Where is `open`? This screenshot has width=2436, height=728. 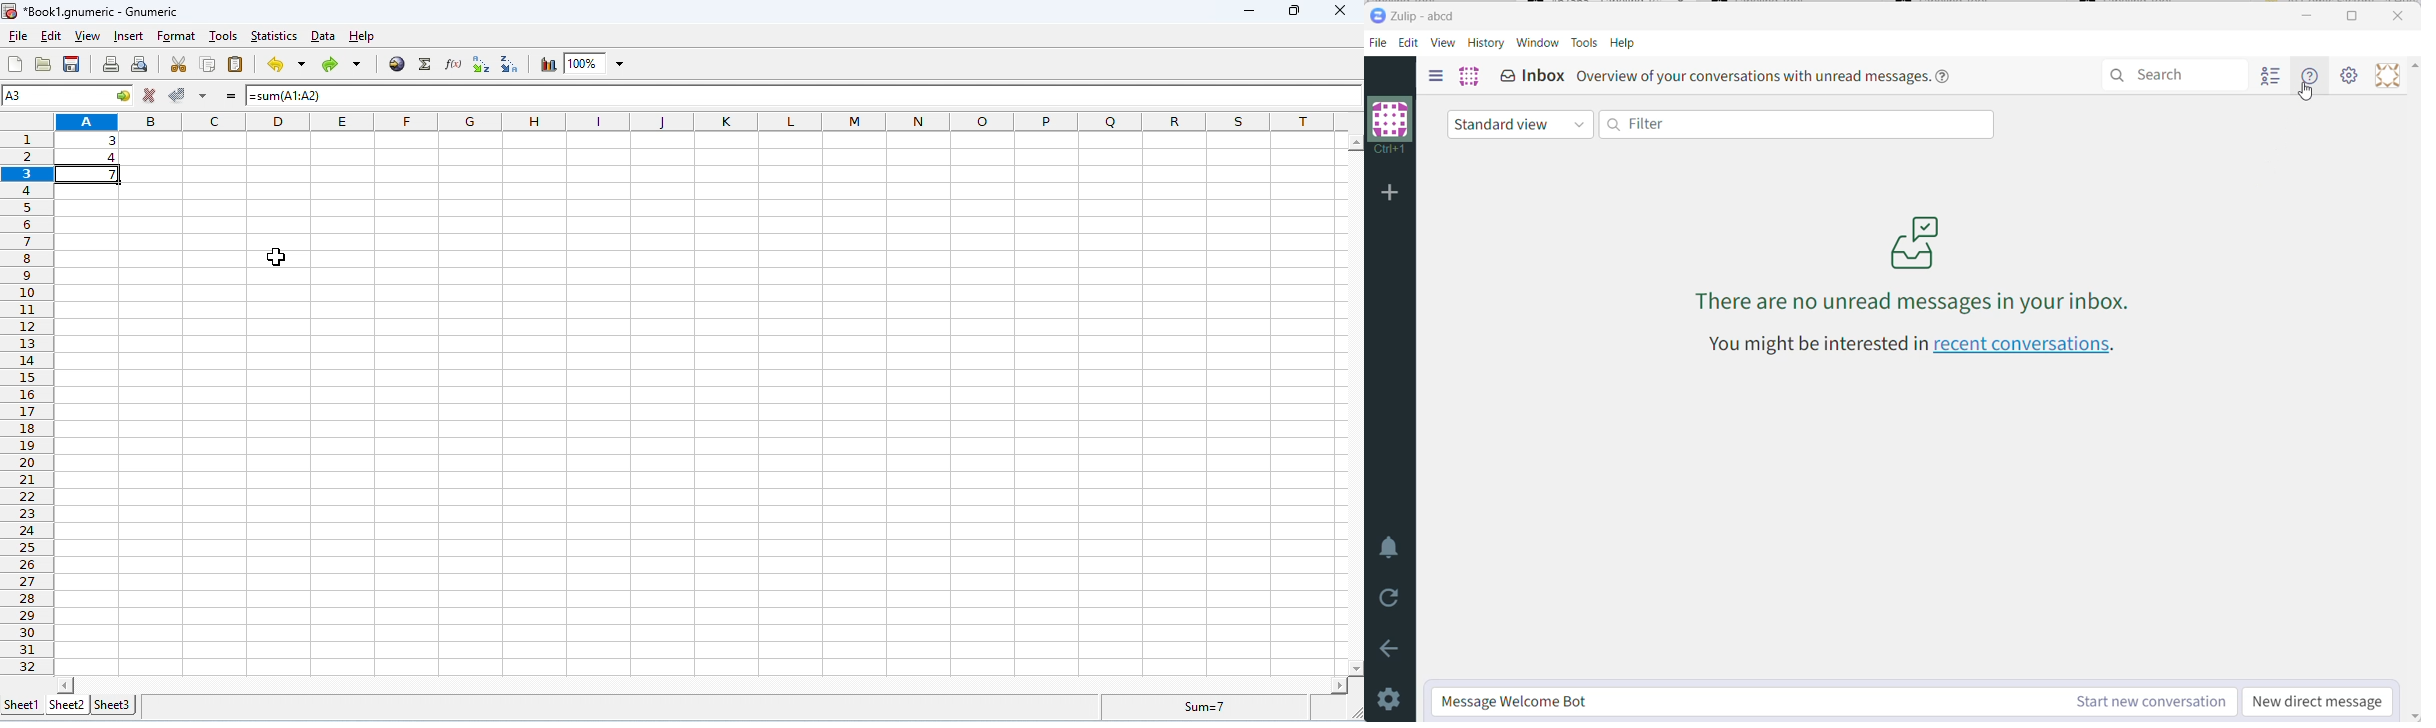 open is located at coordinates (43, 64).